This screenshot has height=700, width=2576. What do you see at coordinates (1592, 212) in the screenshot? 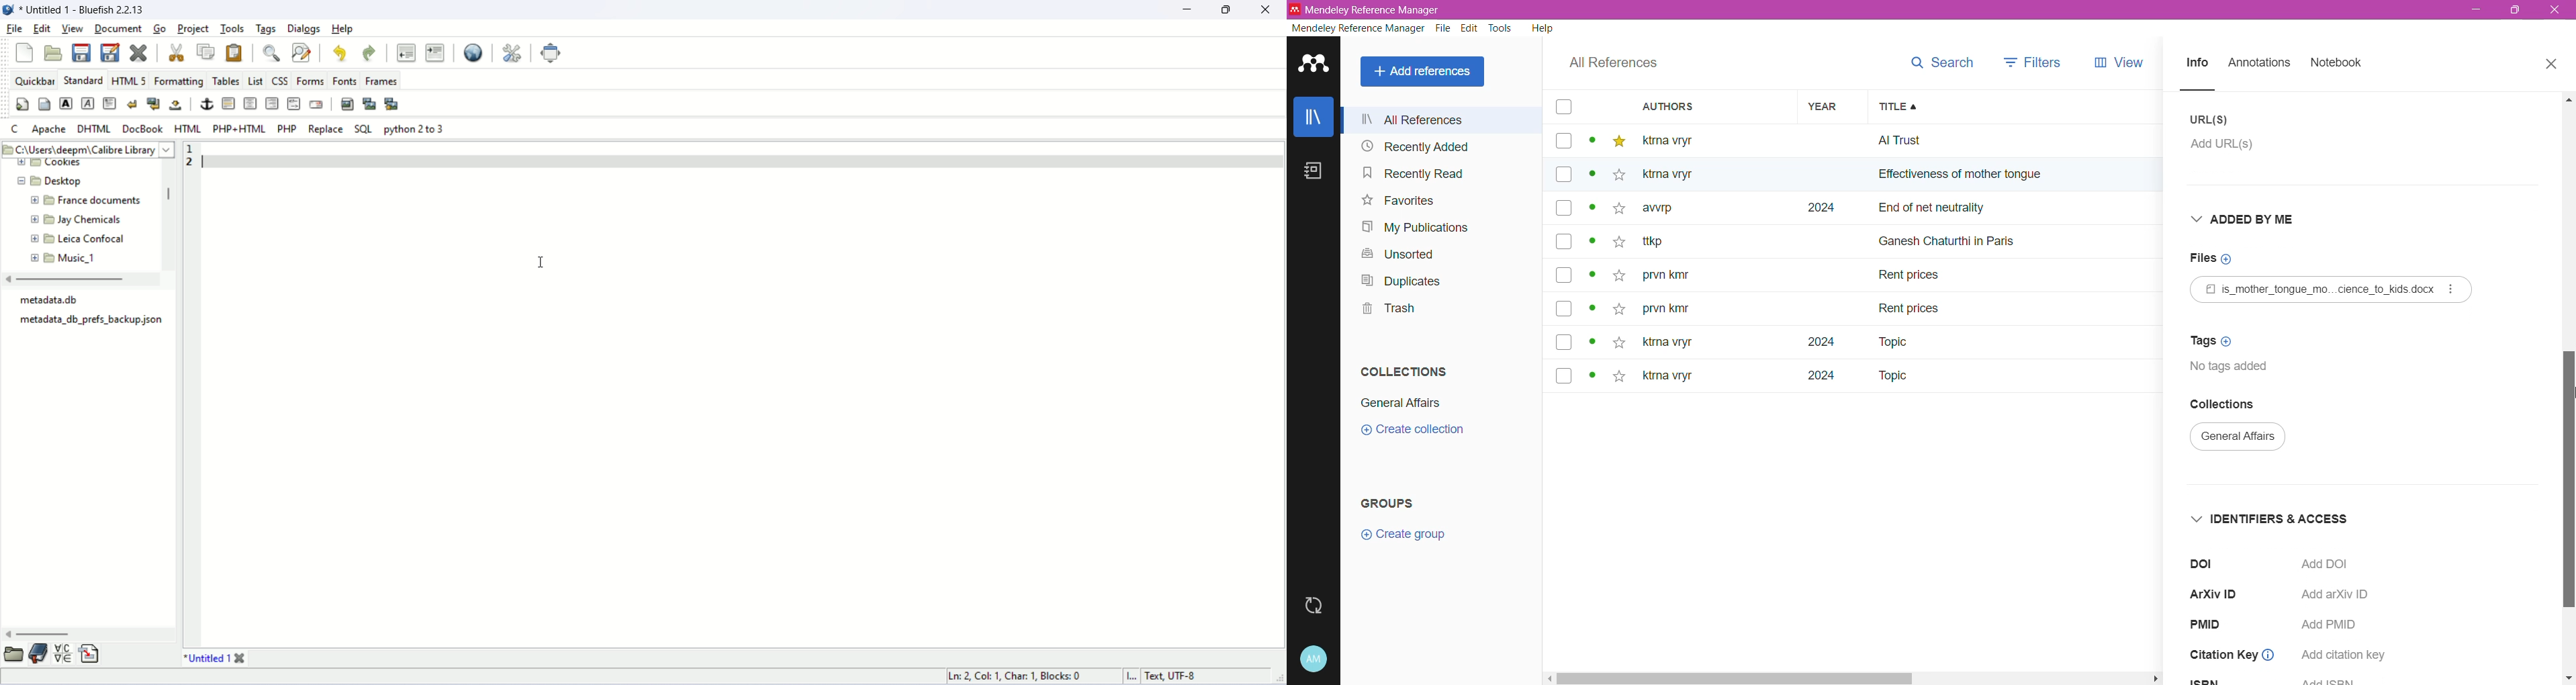
I see `dot ` at bounding box center [1592, 212].